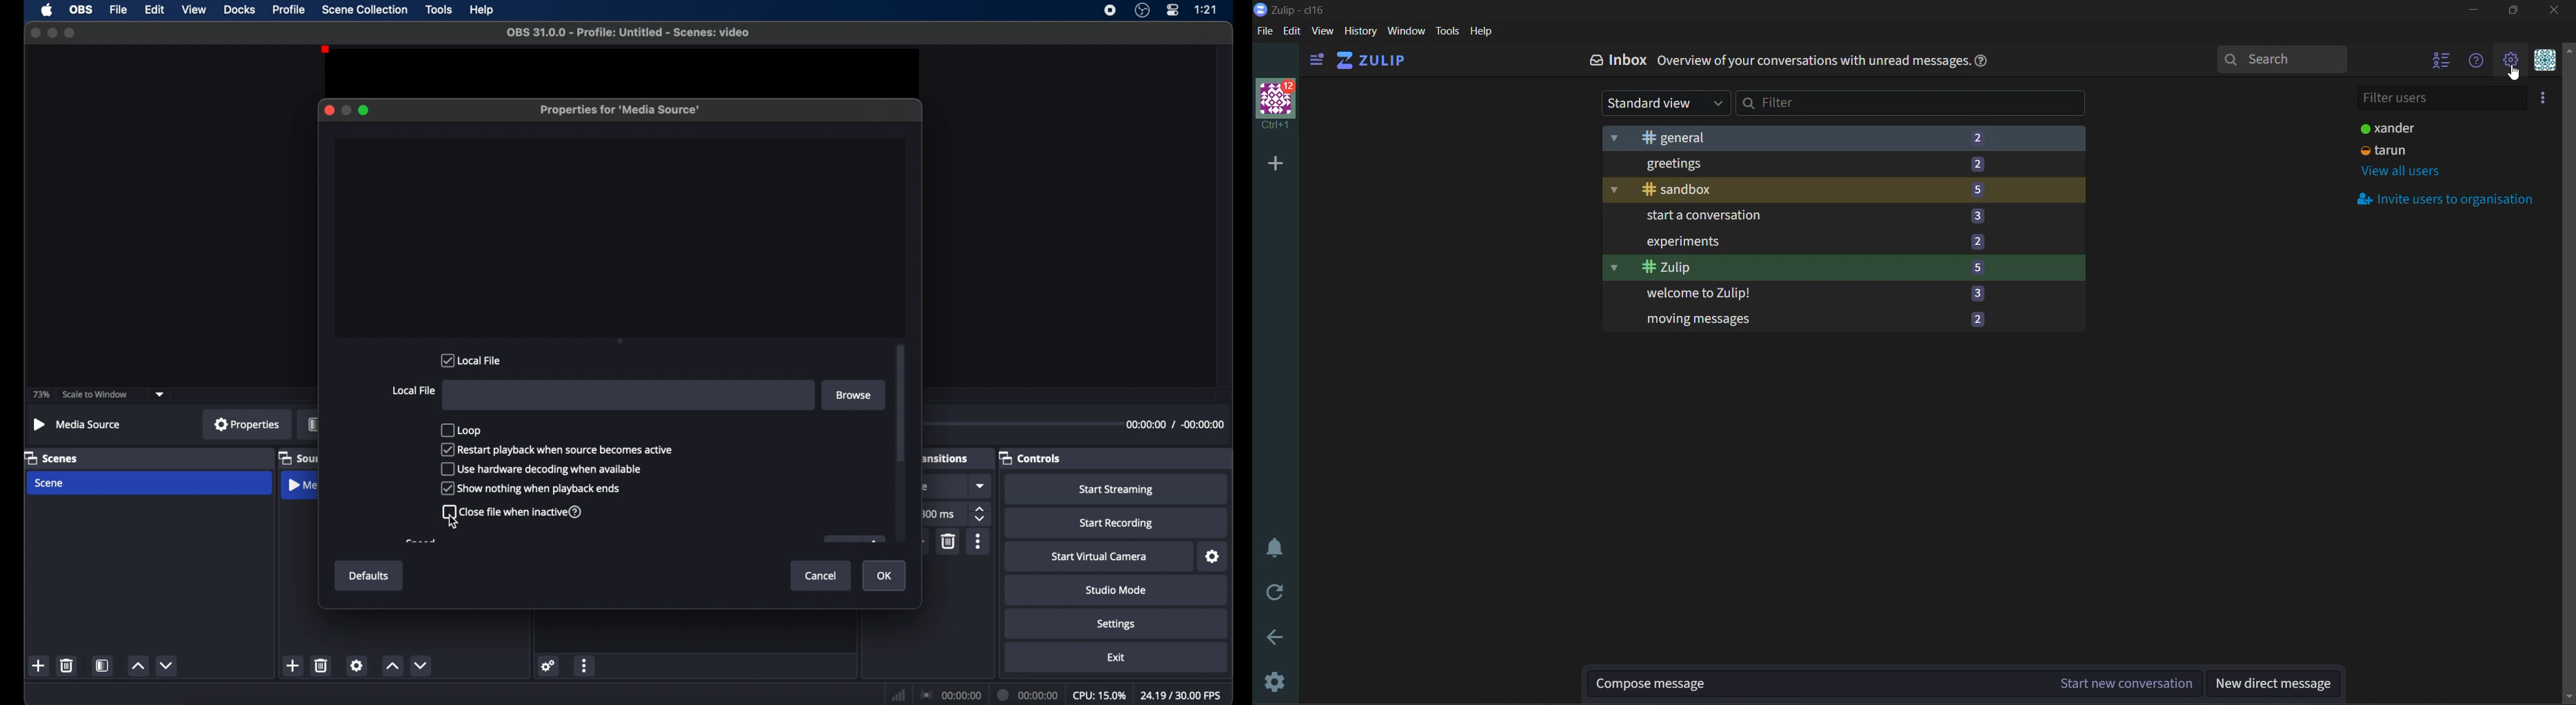  Describe the element at coordinates (1118, 522) in the screenshot. I see `start recording` at that location.